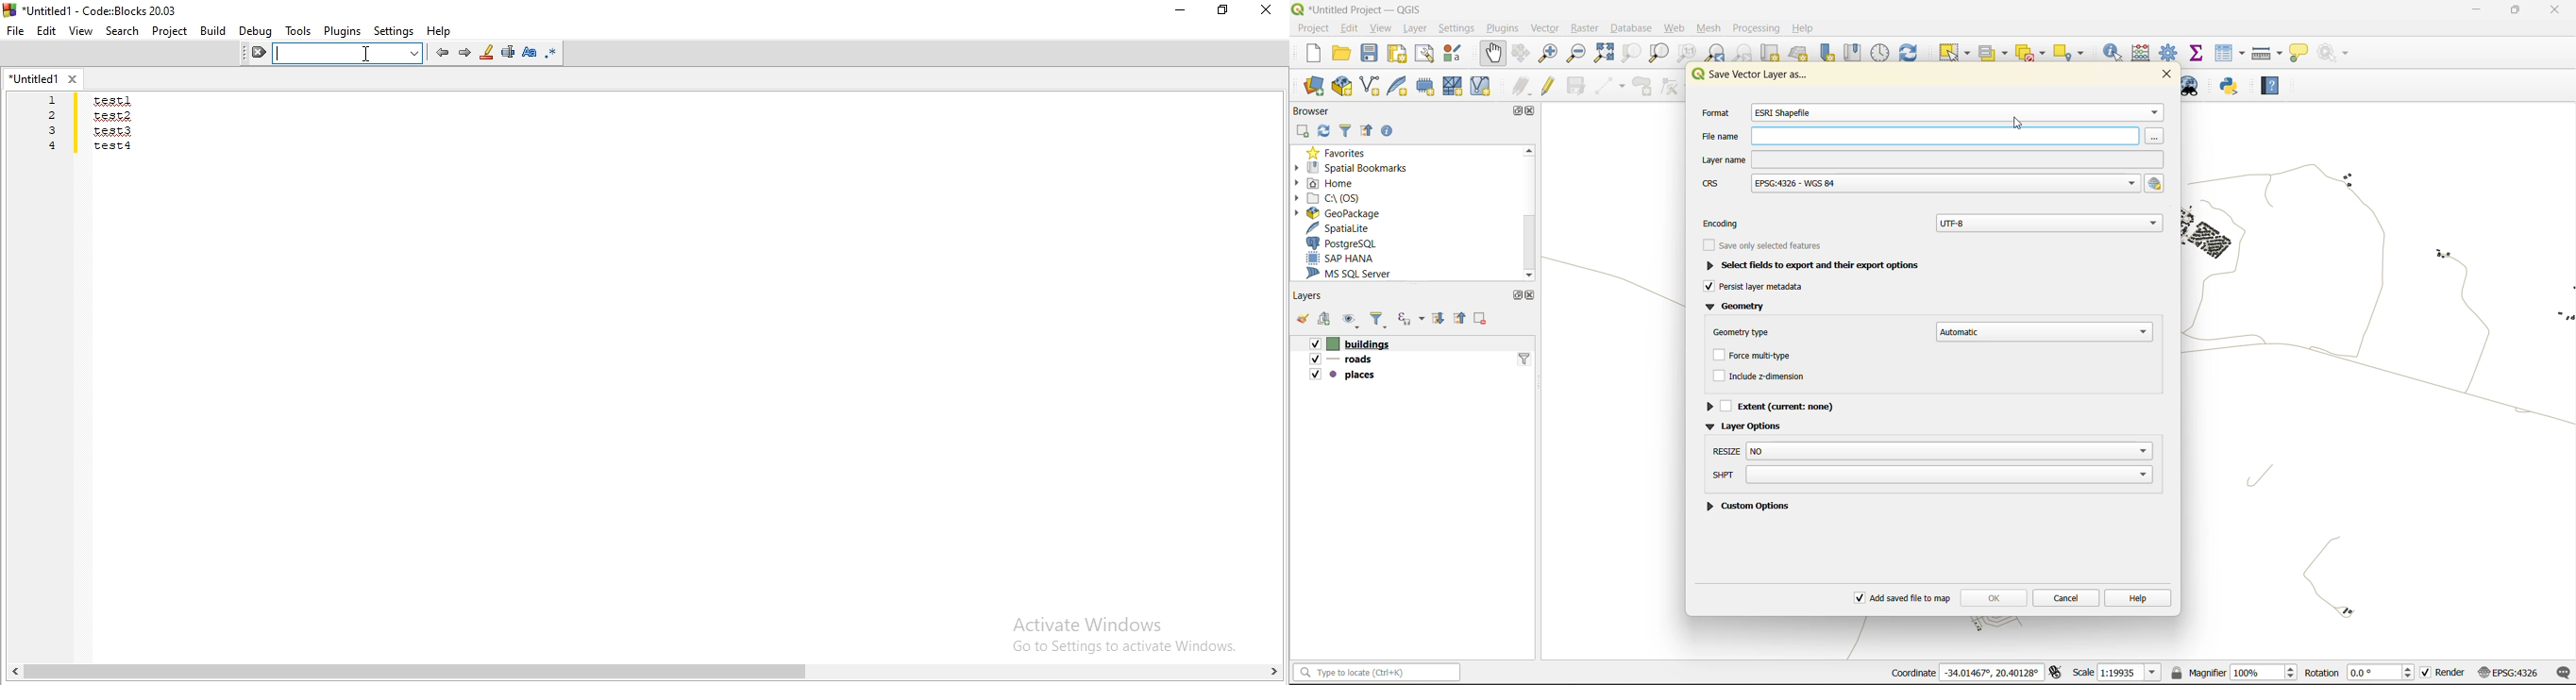  I want to click on search highlighted, so click(348, 53).